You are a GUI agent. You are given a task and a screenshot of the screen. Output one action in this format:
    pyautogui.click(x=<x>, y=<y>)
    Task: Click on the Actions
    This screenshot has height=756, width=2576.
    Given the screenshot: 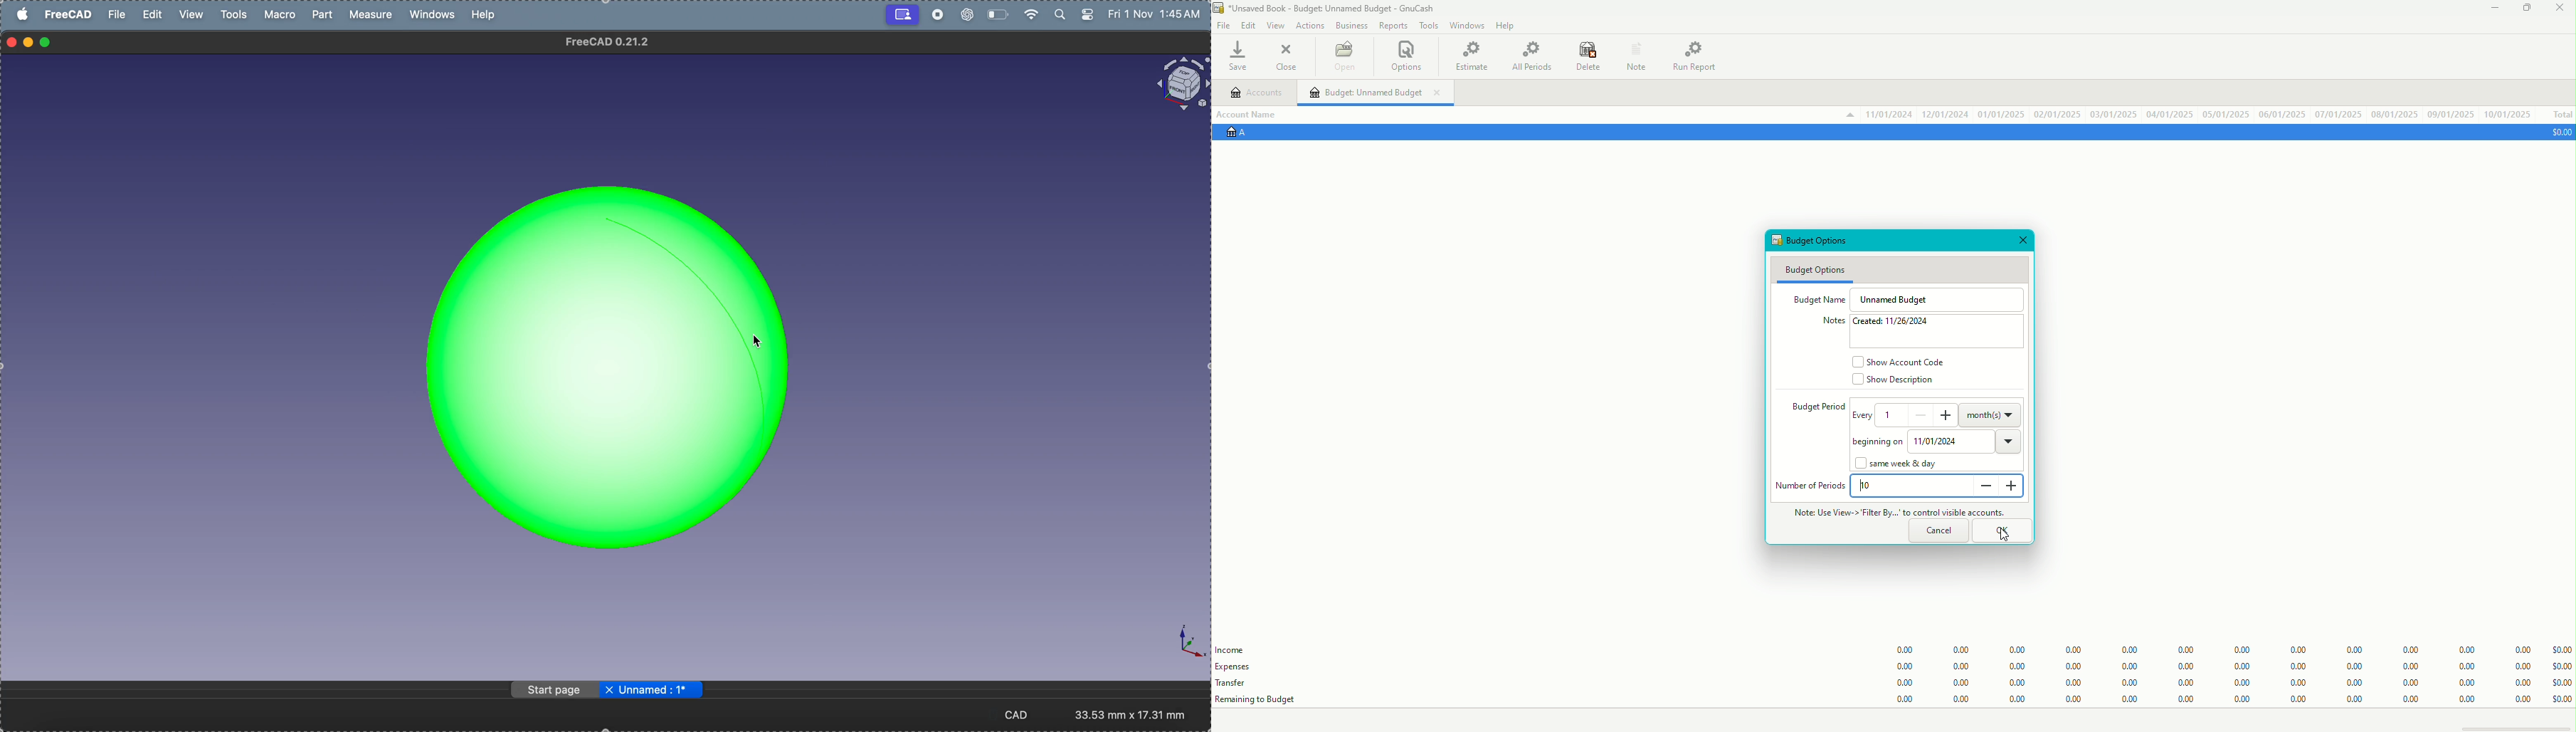 What is the action you would take?
    pyautogui.click(x=1309, y=25)
    